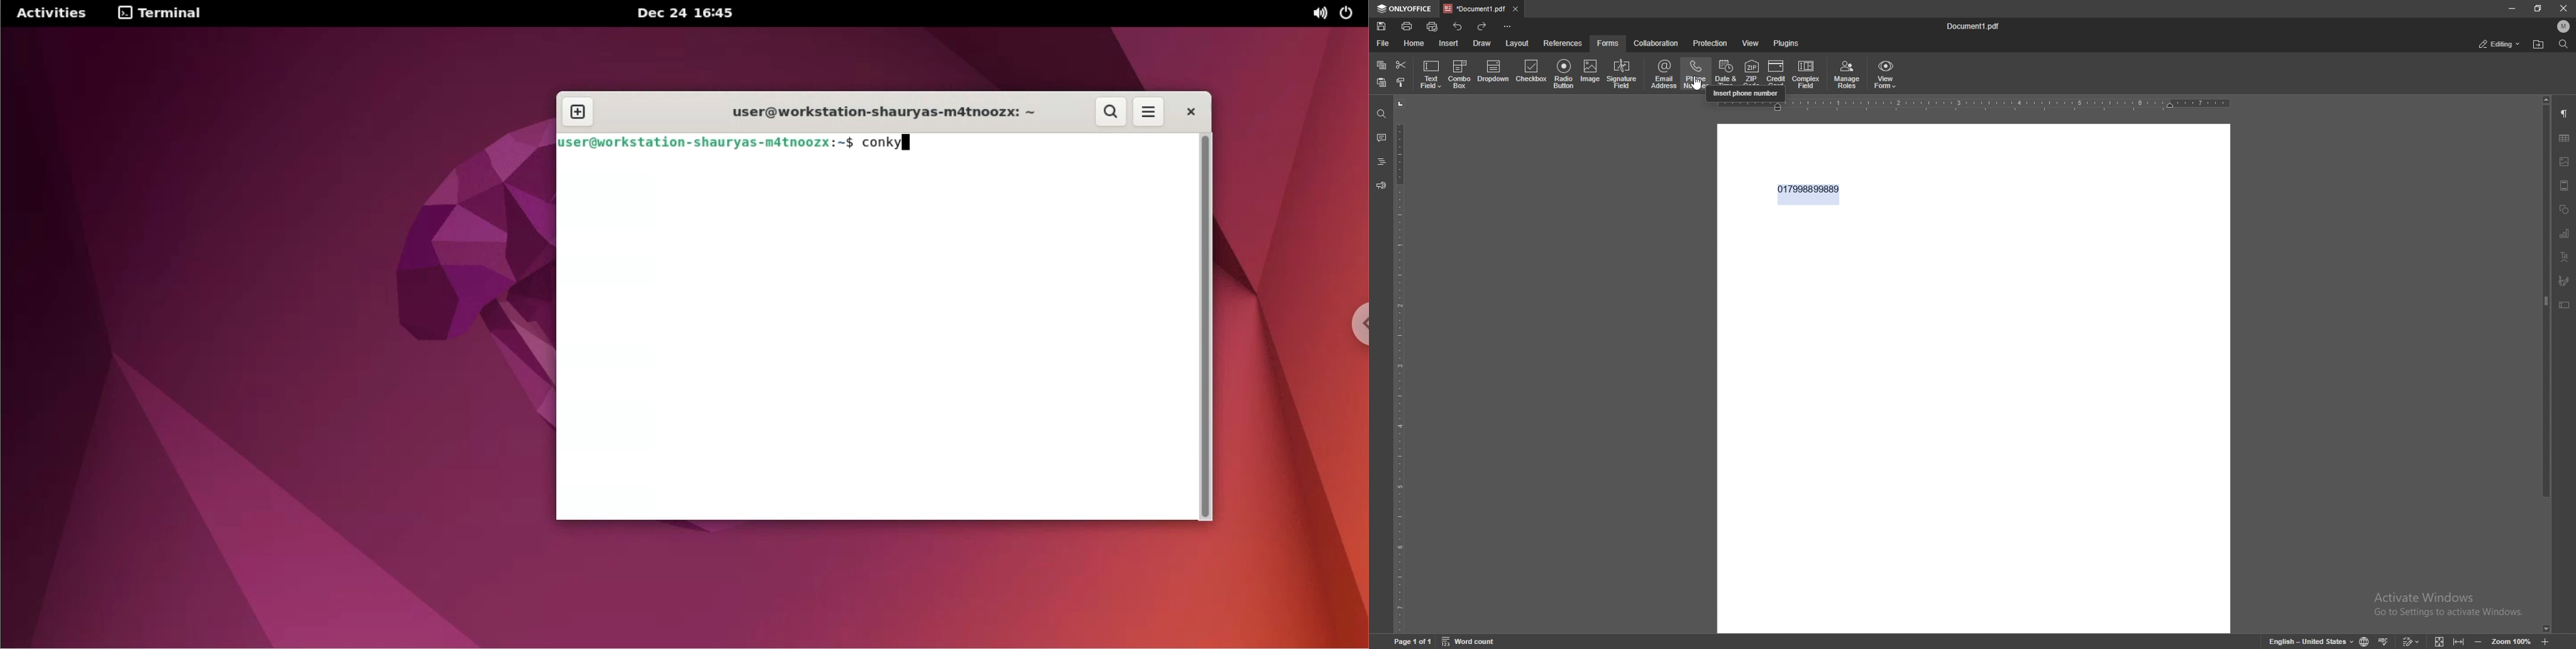 The height and width of the screenshot is (672, 2576). What do you see at coordinates (2564, 210) in the screenshot?
I see `shapes` at bounding box center [2564, 210].